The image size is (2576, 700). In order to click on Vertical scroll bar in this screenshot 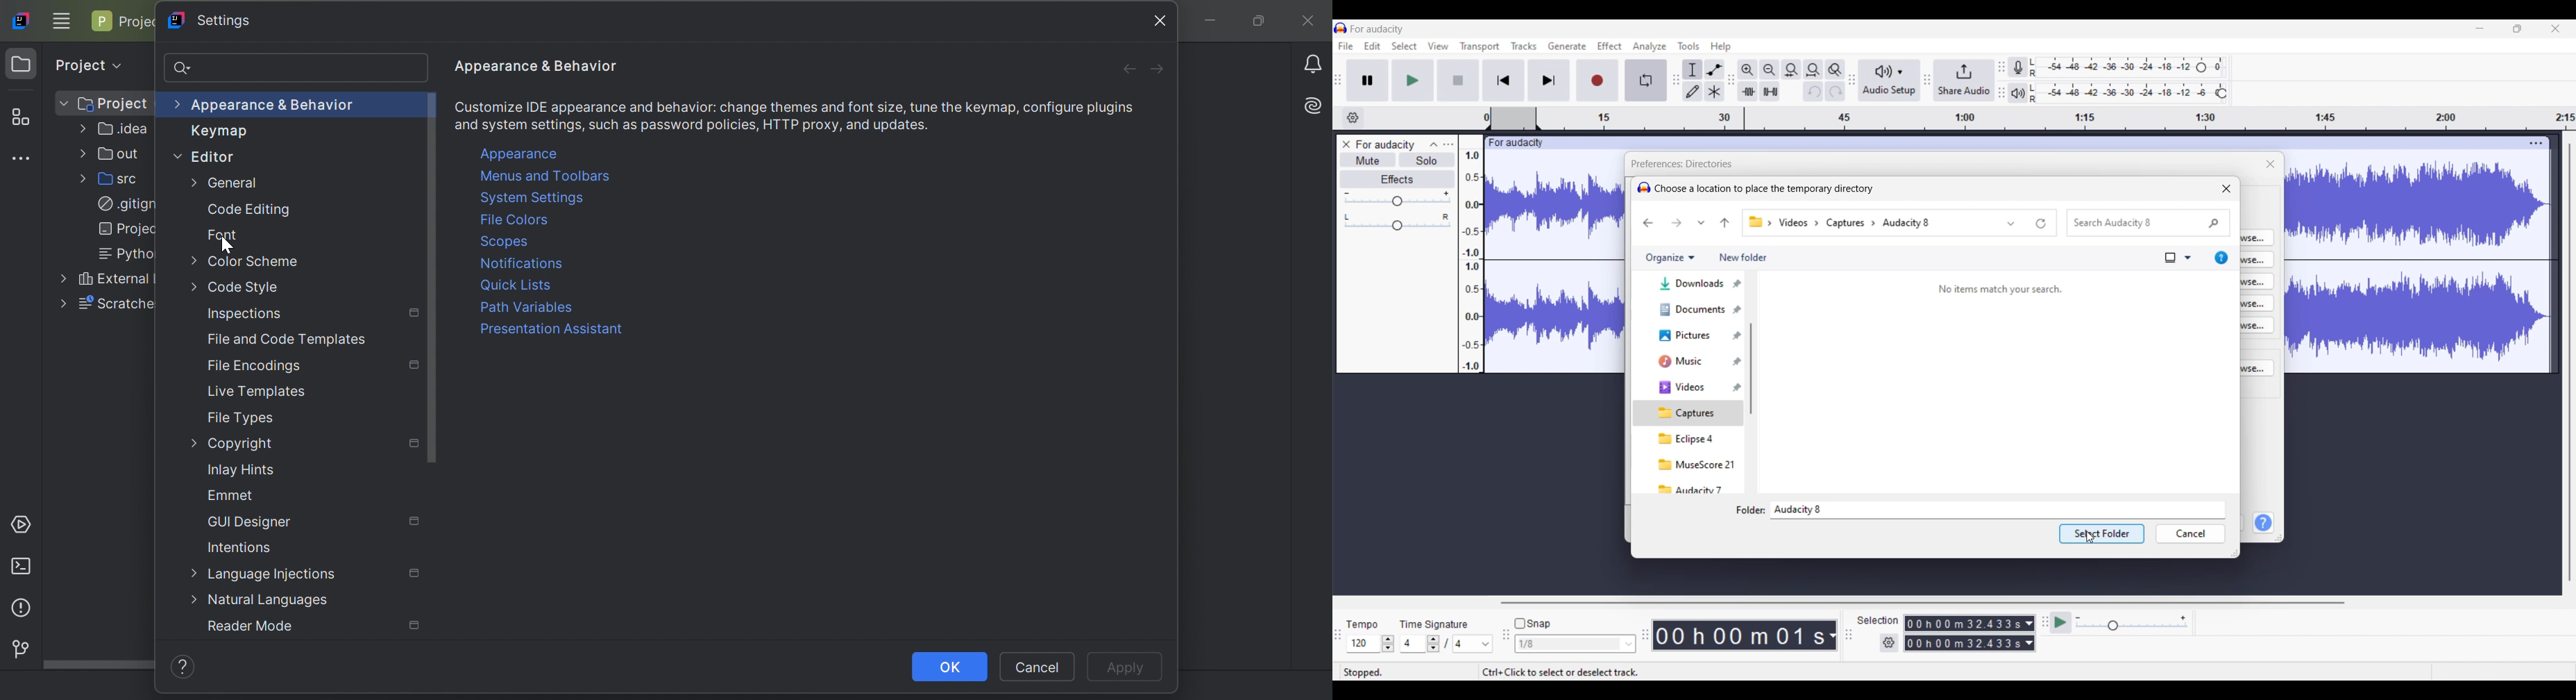, I will do `click(2570, 362)`.